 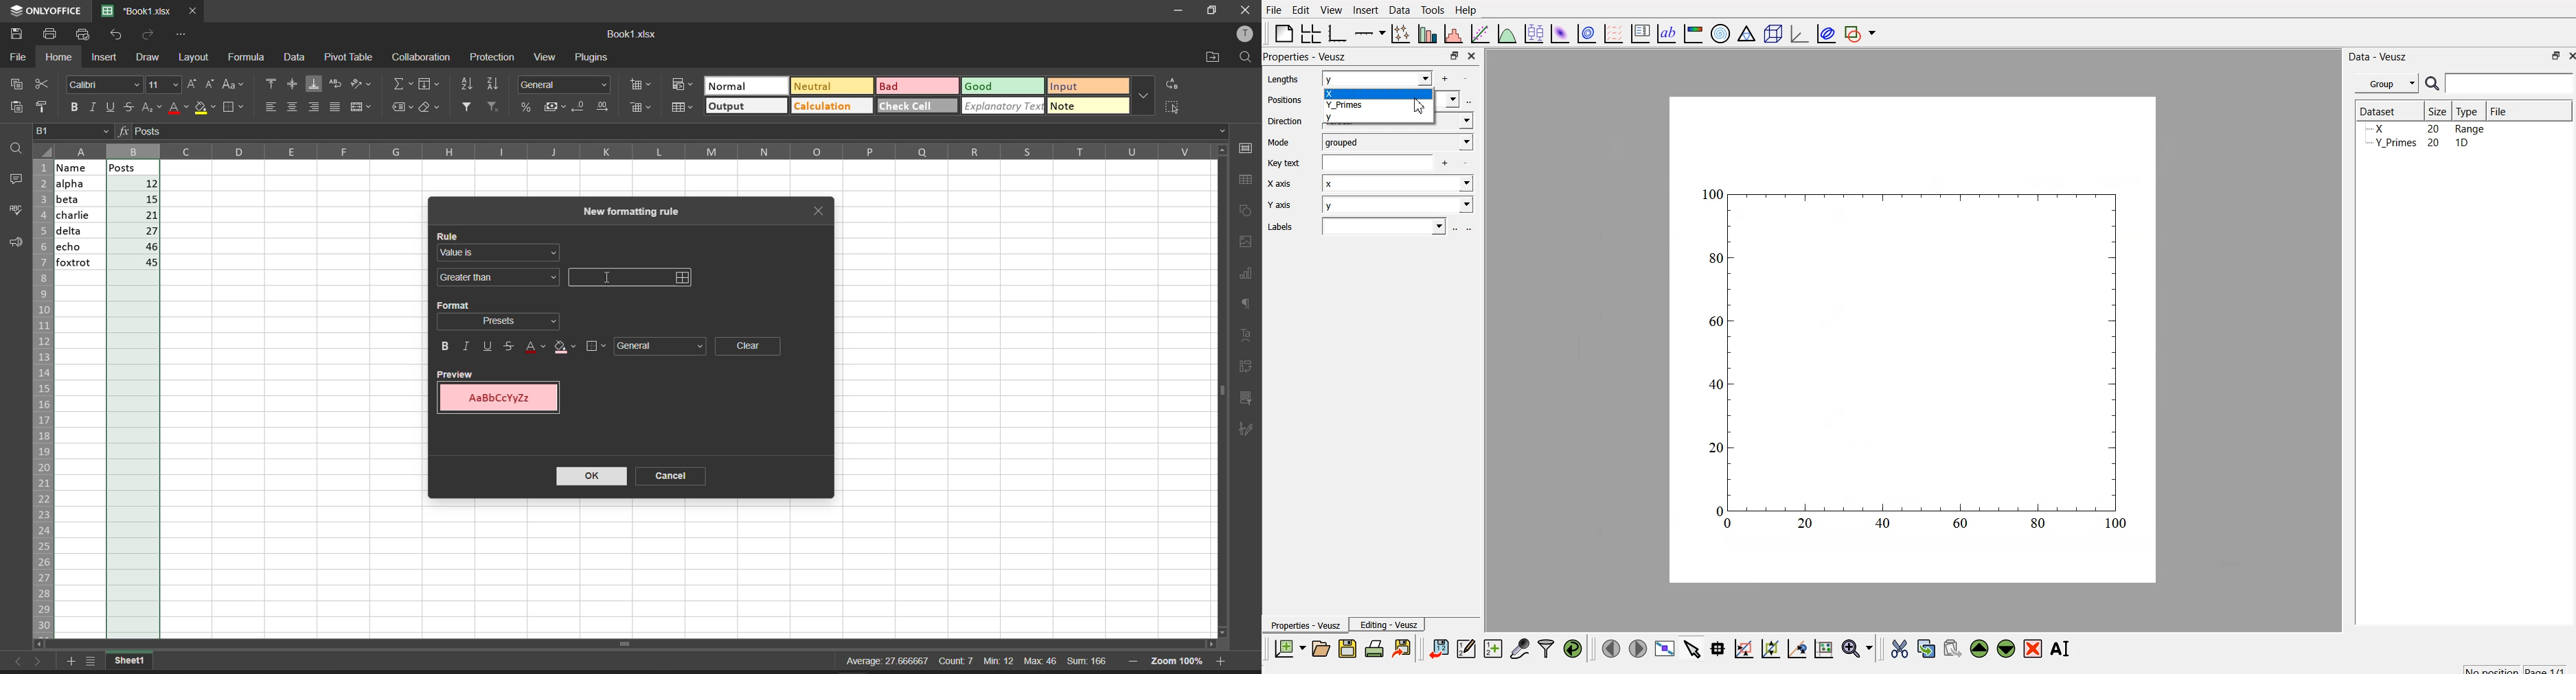 What do you see at coordinates (1370, 141) in the screenshot?
I see `Mode grouped` at bounding box center [1370, 141].